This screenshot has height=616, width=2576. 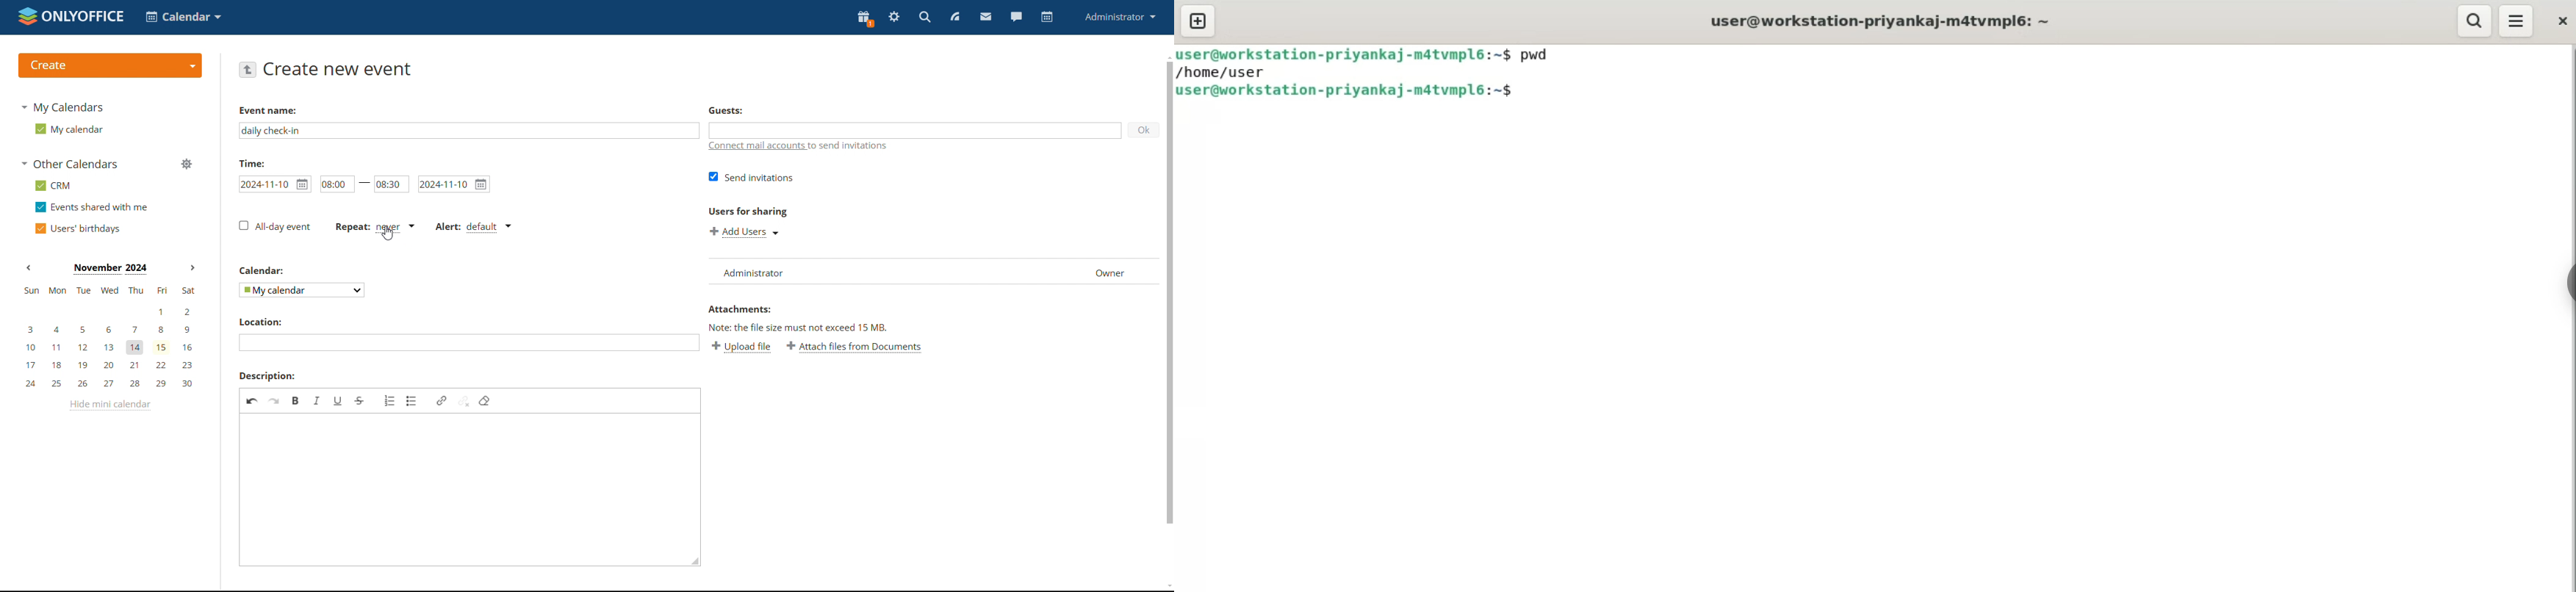 I want to click on event start time, so click(x=336, y=184).